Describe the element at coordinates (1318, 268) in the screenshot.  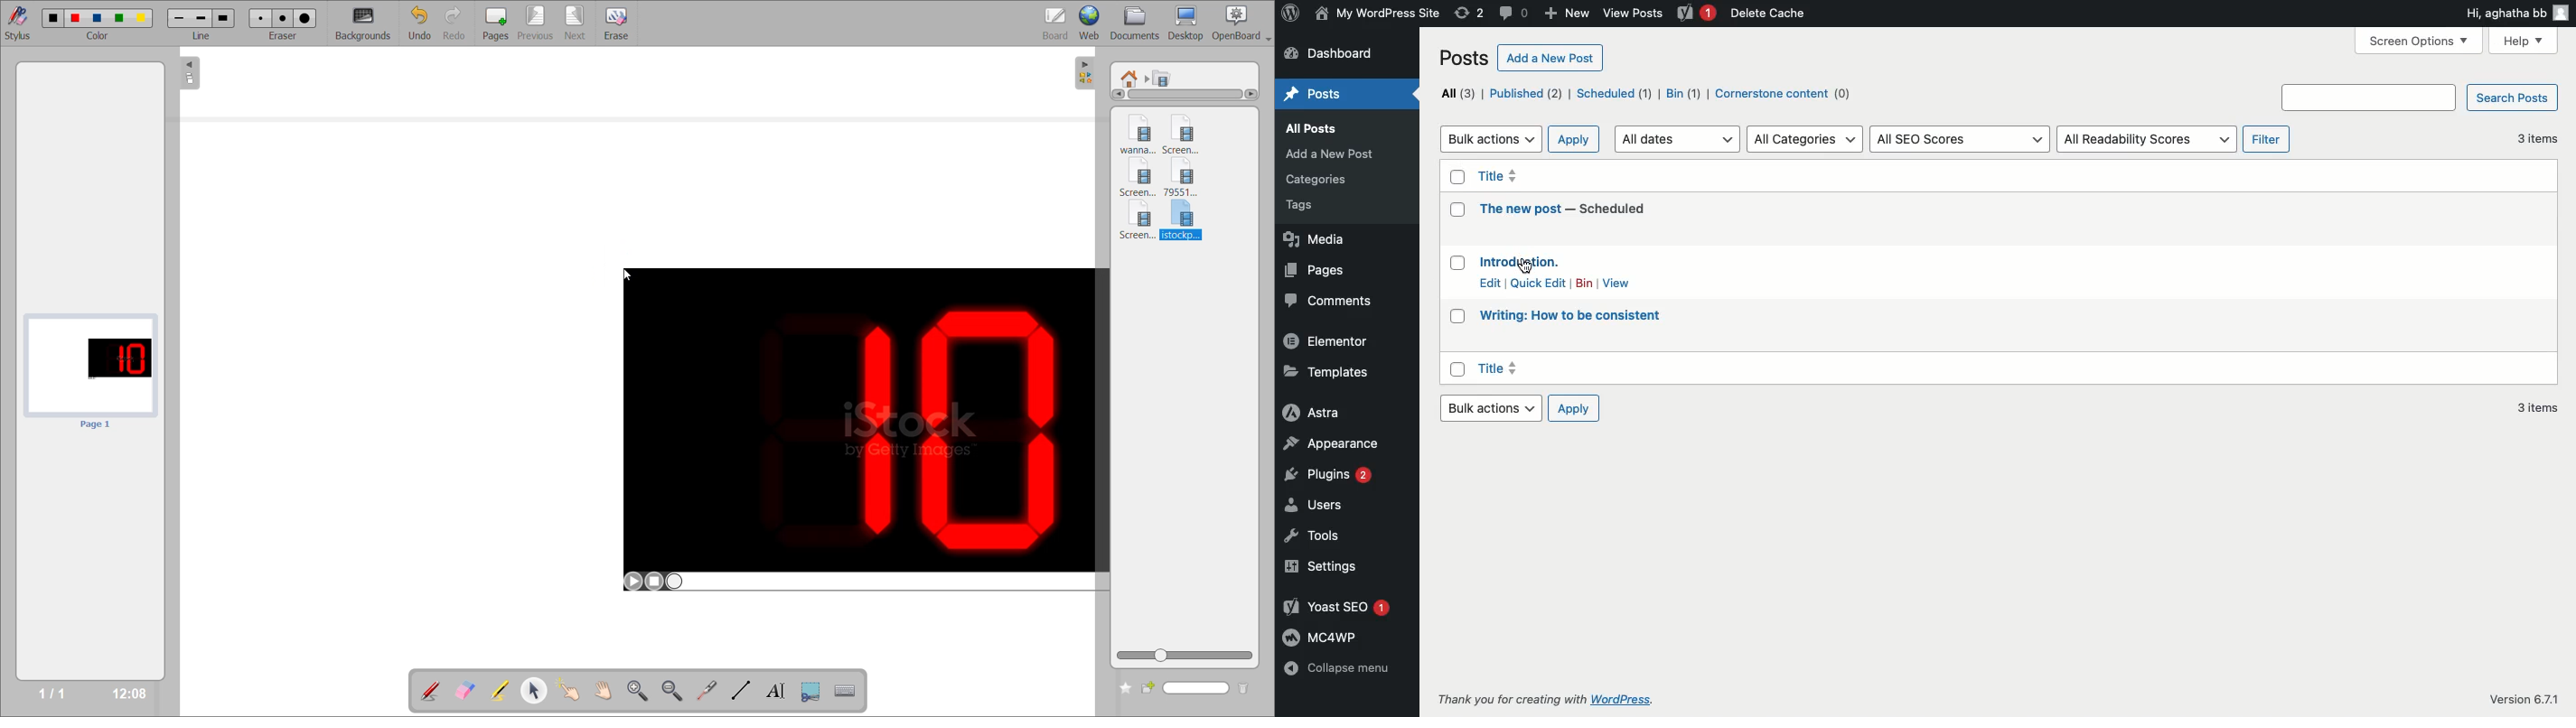
I see `Pages` at that location.